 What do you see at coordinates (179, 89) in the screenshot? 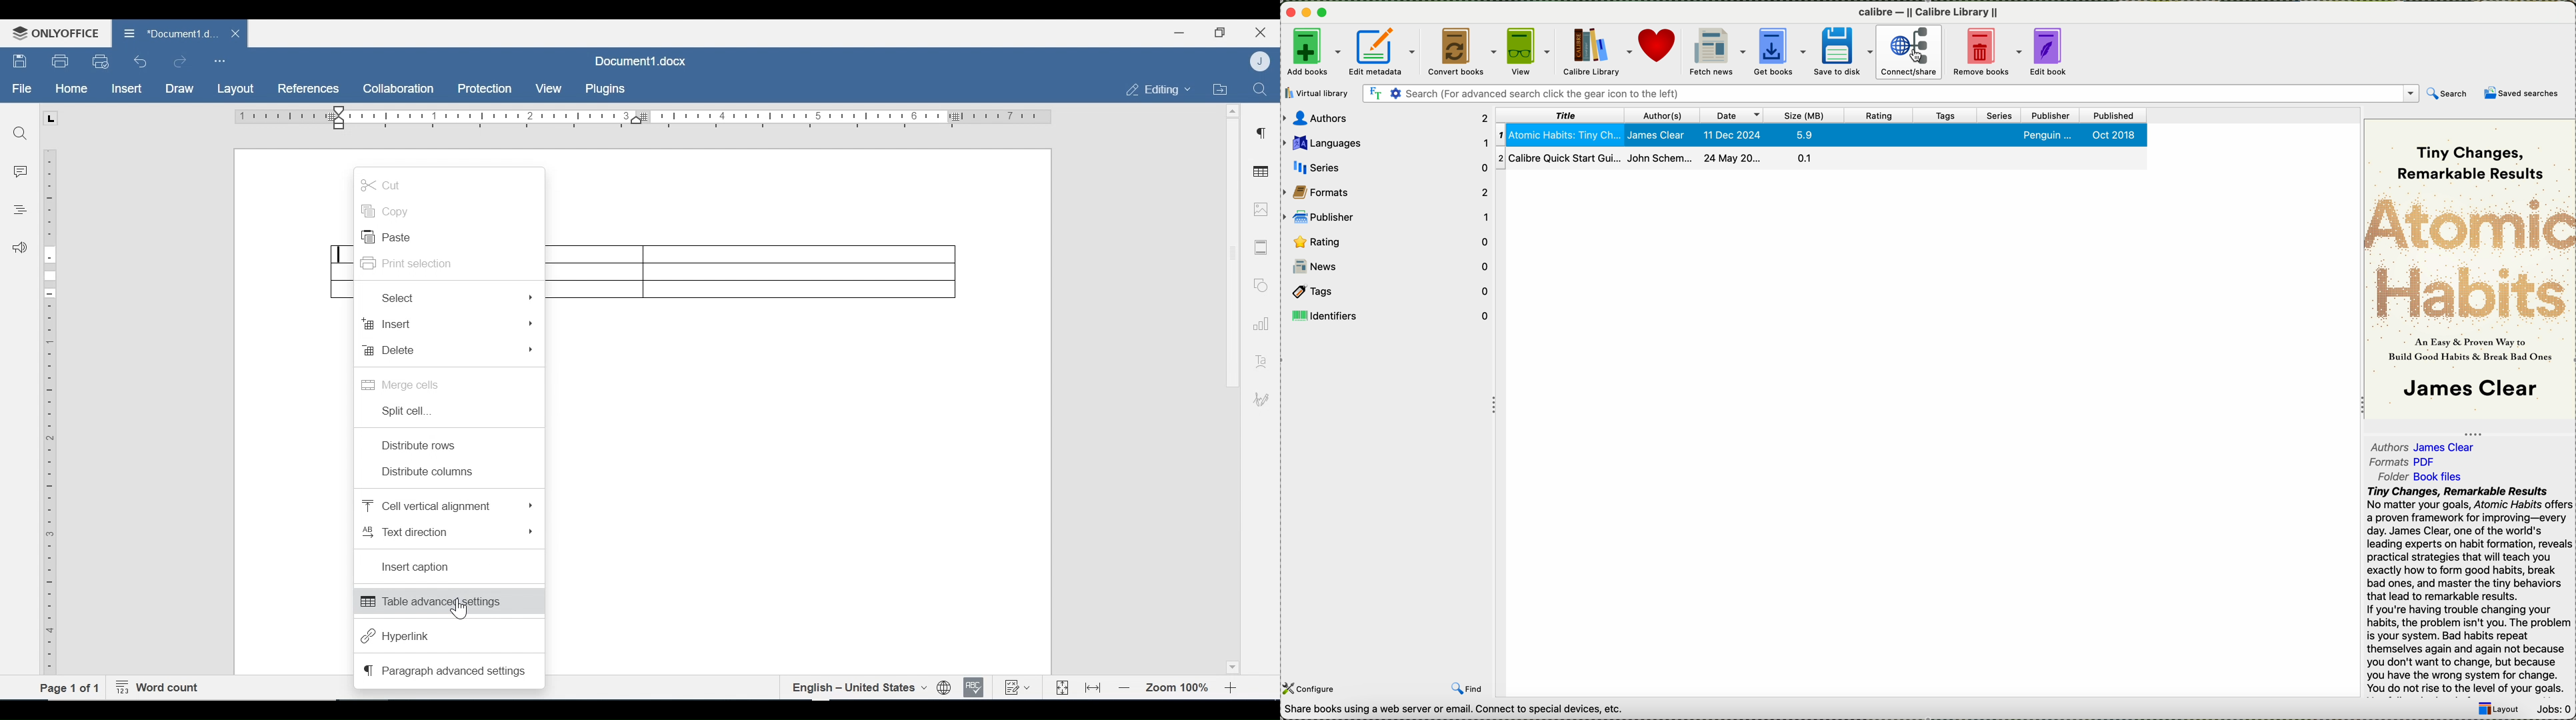
I see `Draw` at bounding box center [179, 89].